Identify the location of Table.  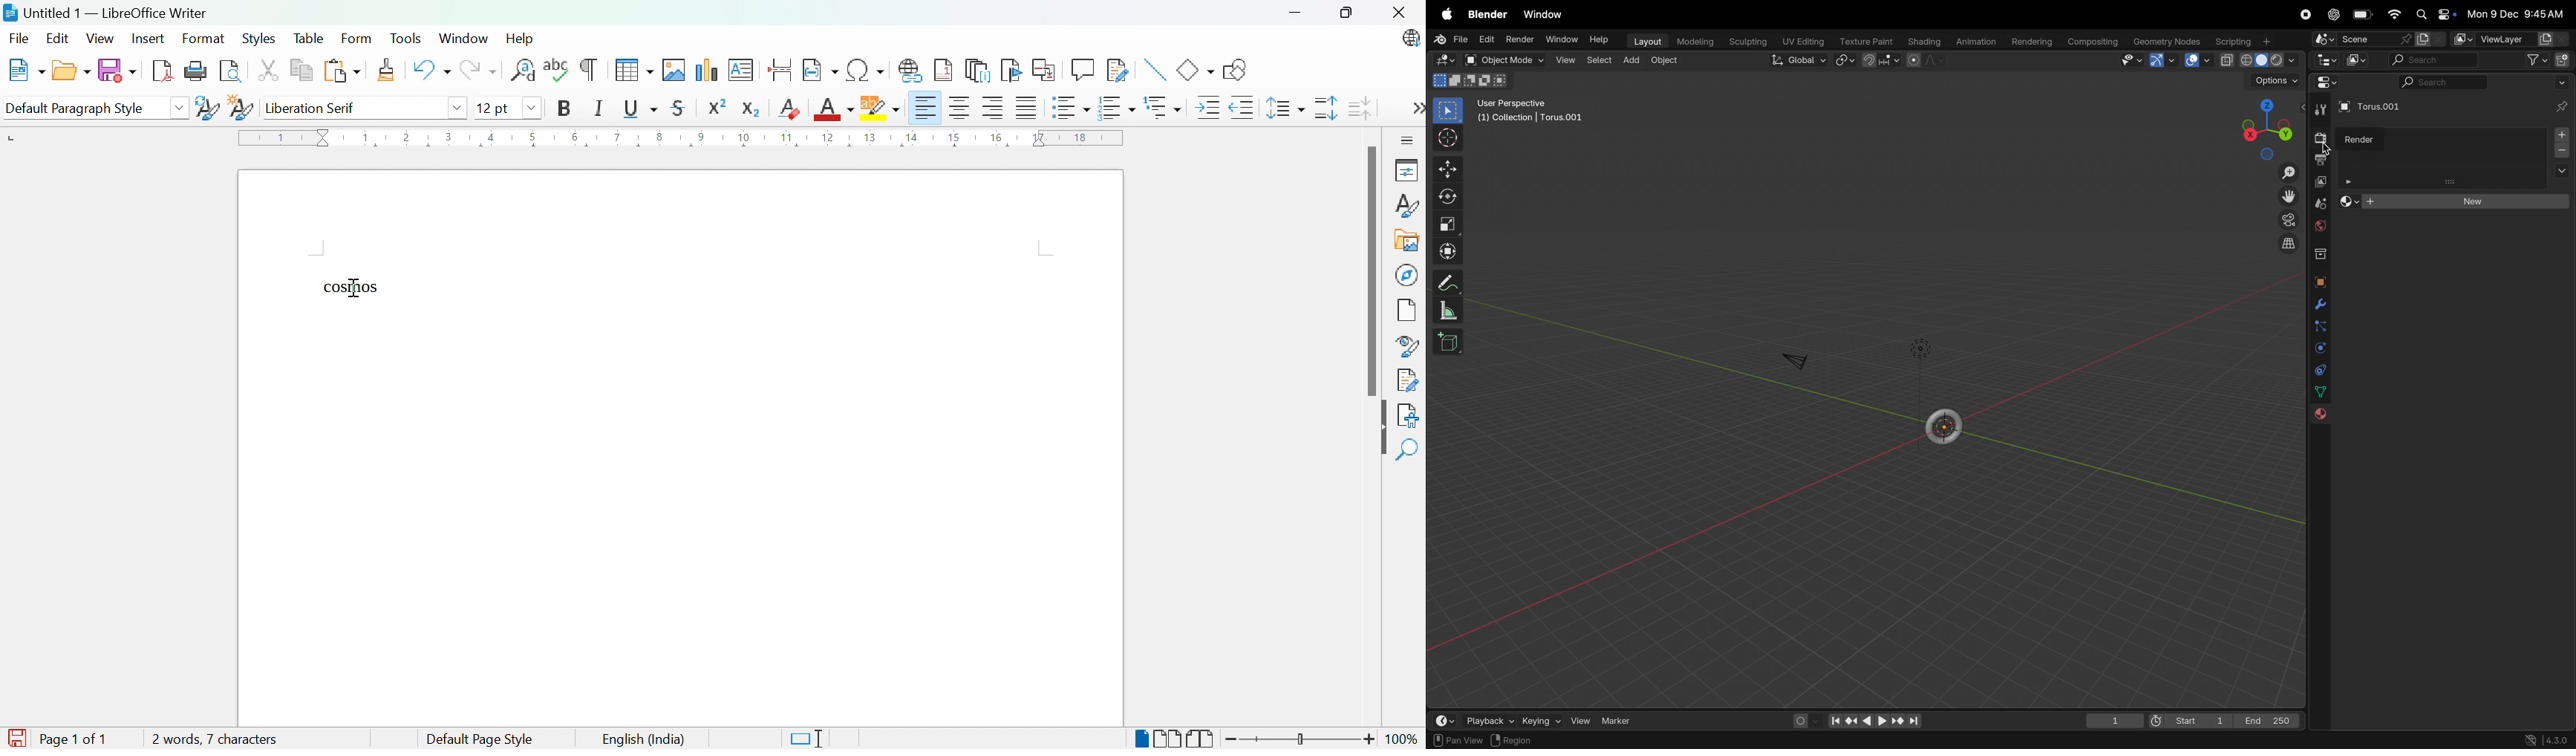
(311, 39).